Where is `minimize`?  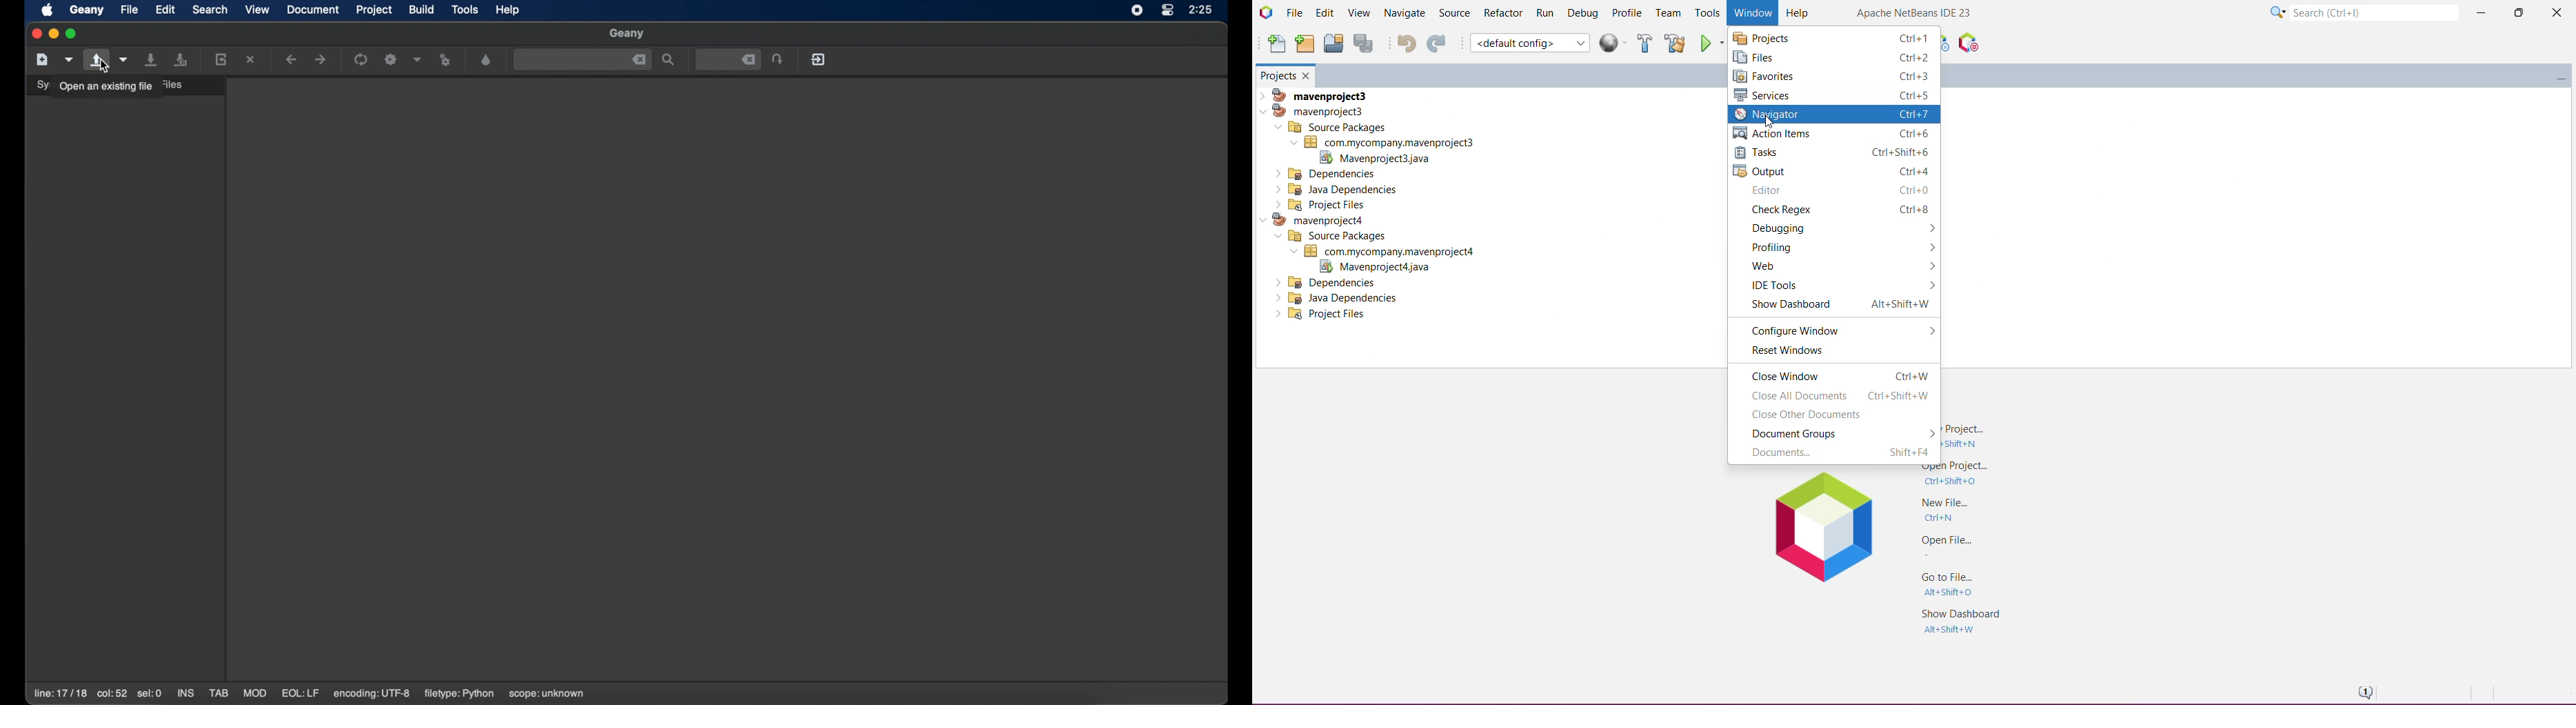 minimize is located at coordinates (52, 34).